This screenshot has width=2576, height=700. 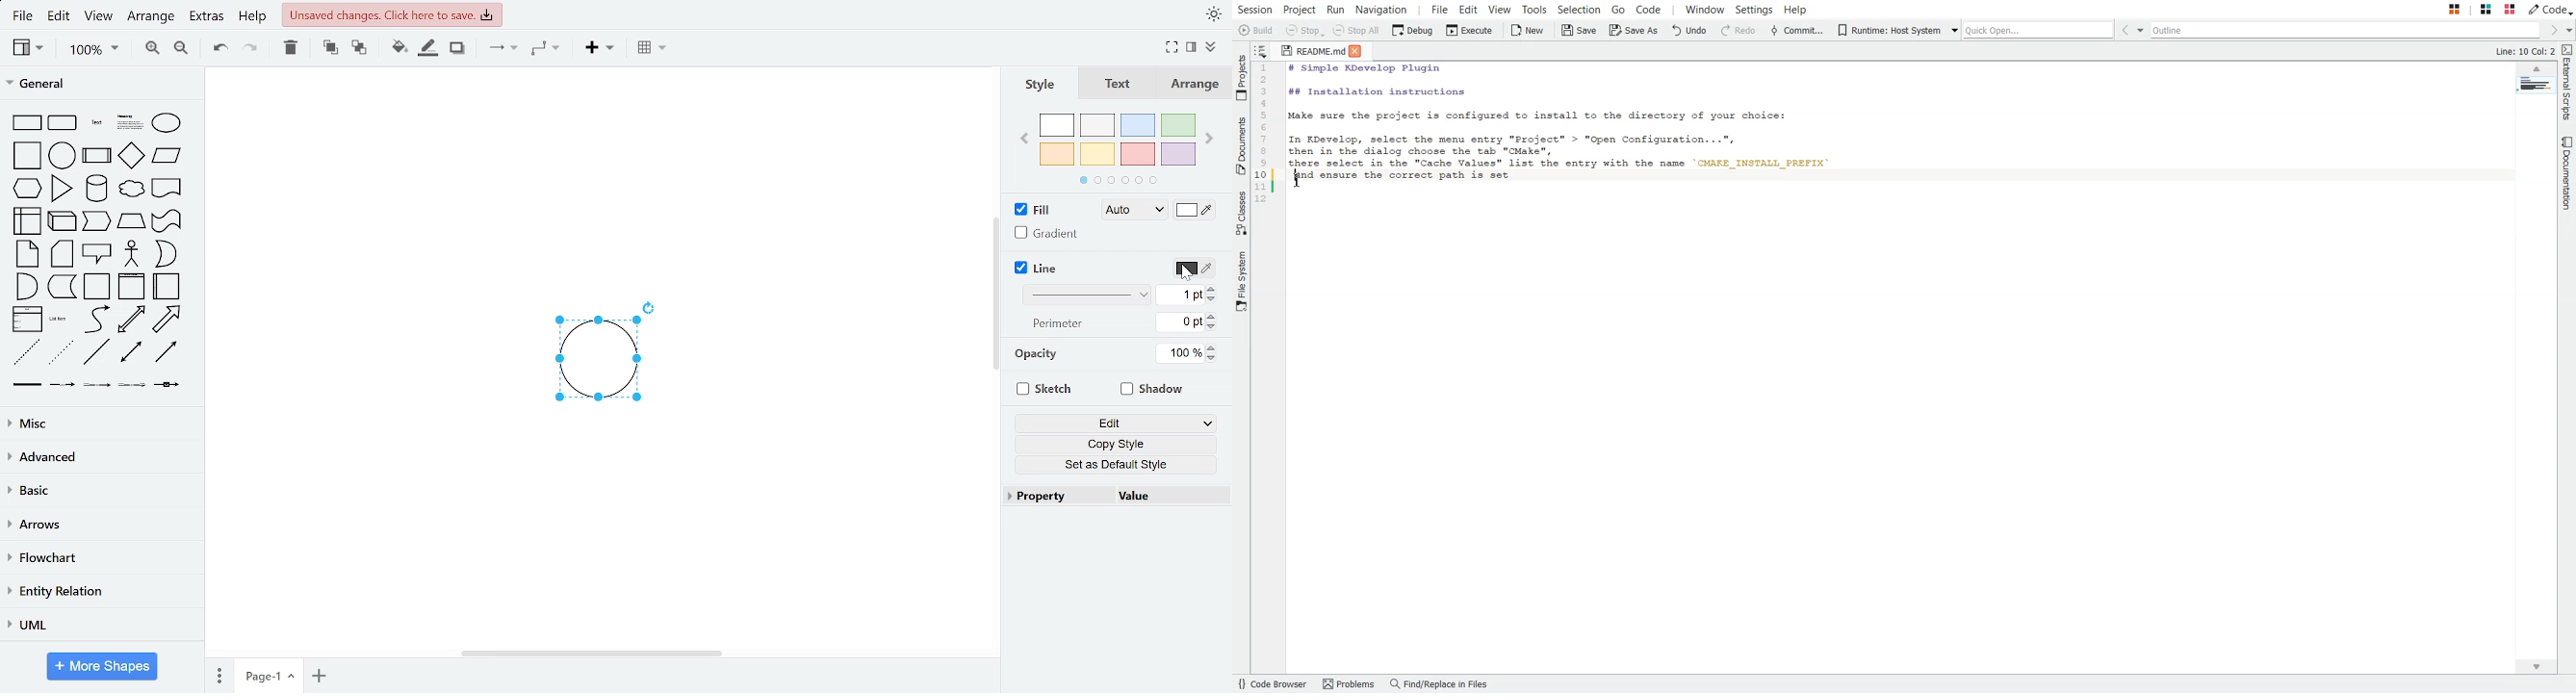 I want to click on change opacity, so click(x=1181, y=352).